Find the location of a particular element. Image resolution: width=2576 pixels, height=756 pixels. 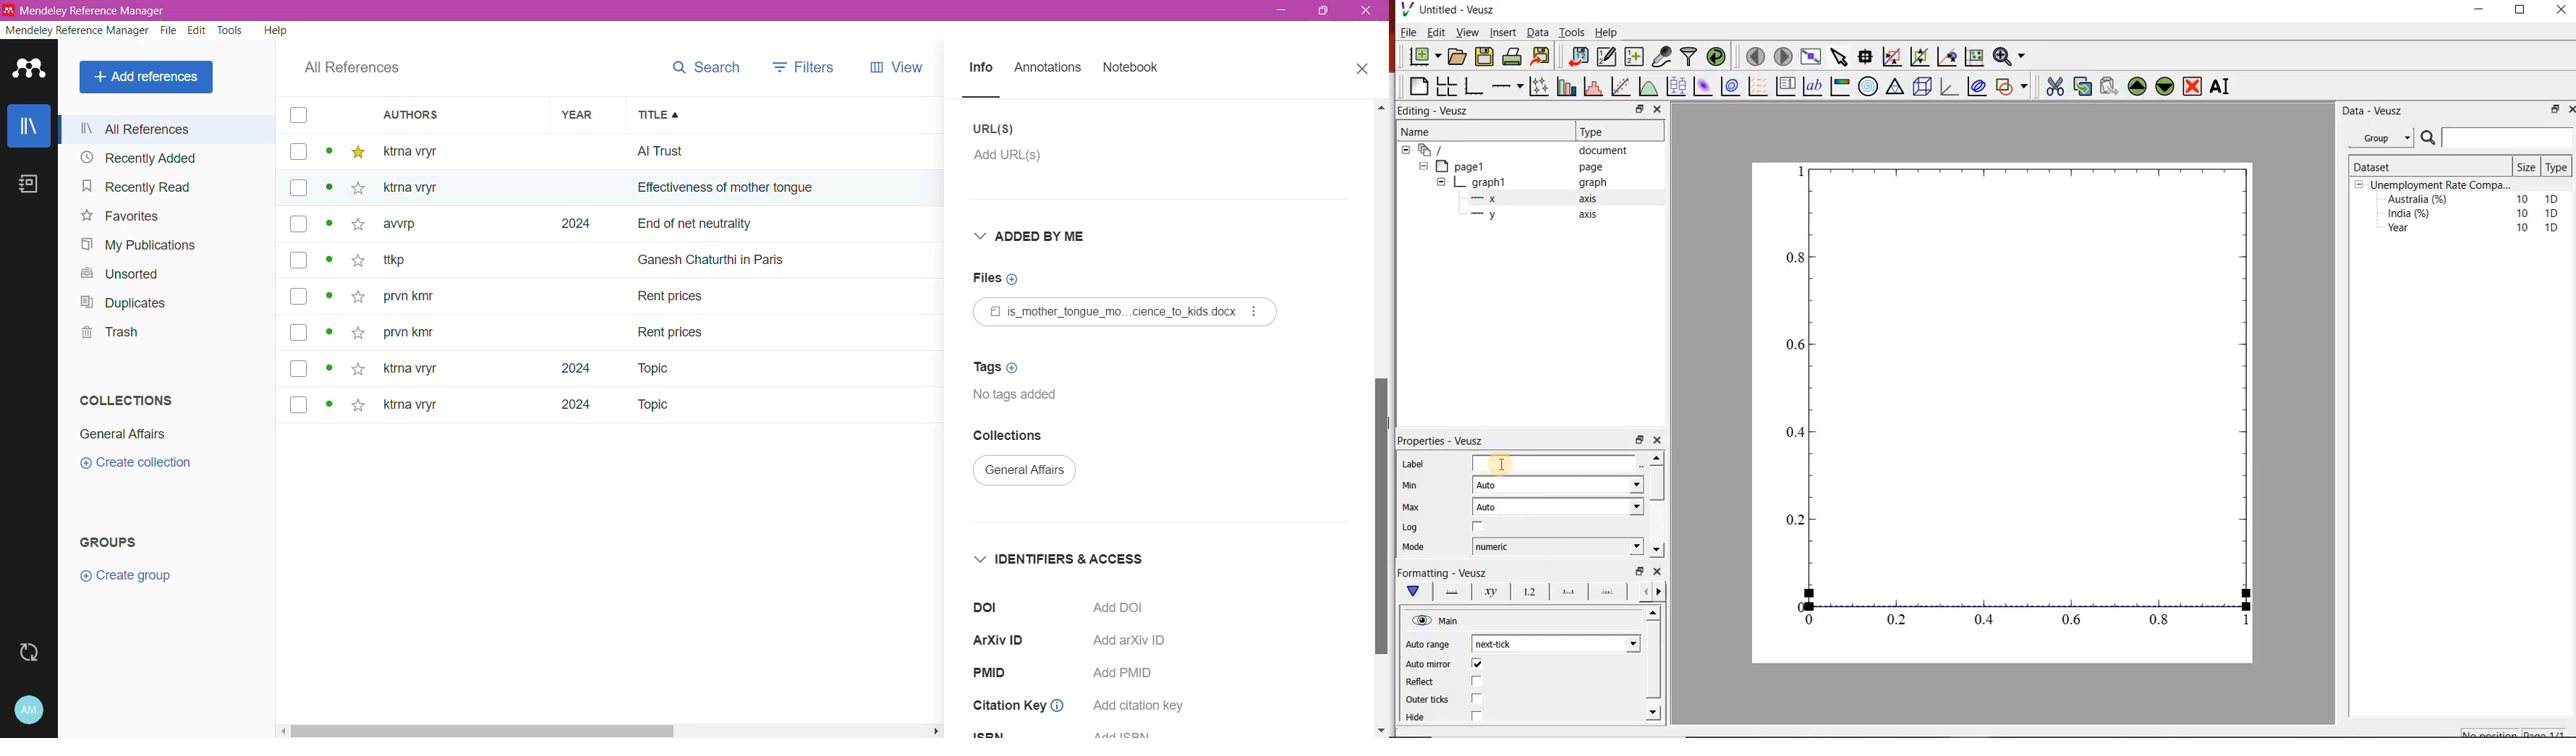

move up is located at coordinates (1655, 613).